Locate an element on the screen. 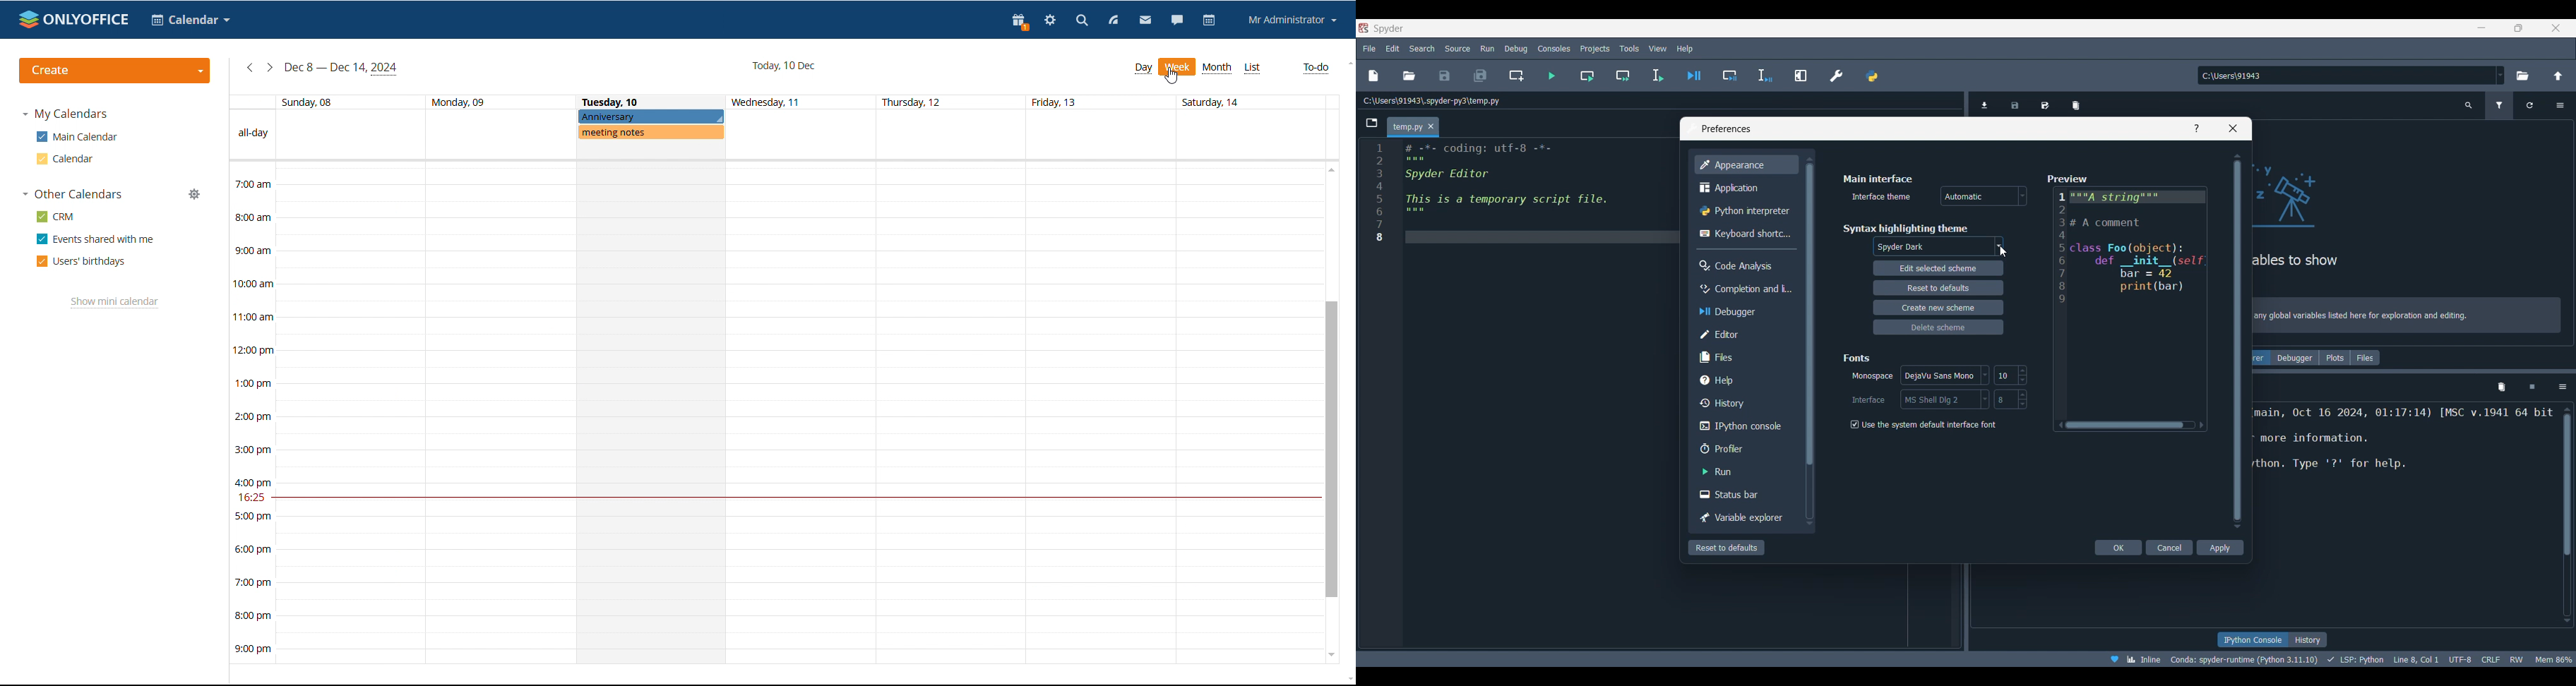 This screenshot has width=2576, height=700. Indicates Monospace settings is located at coordinates (1872, 377).